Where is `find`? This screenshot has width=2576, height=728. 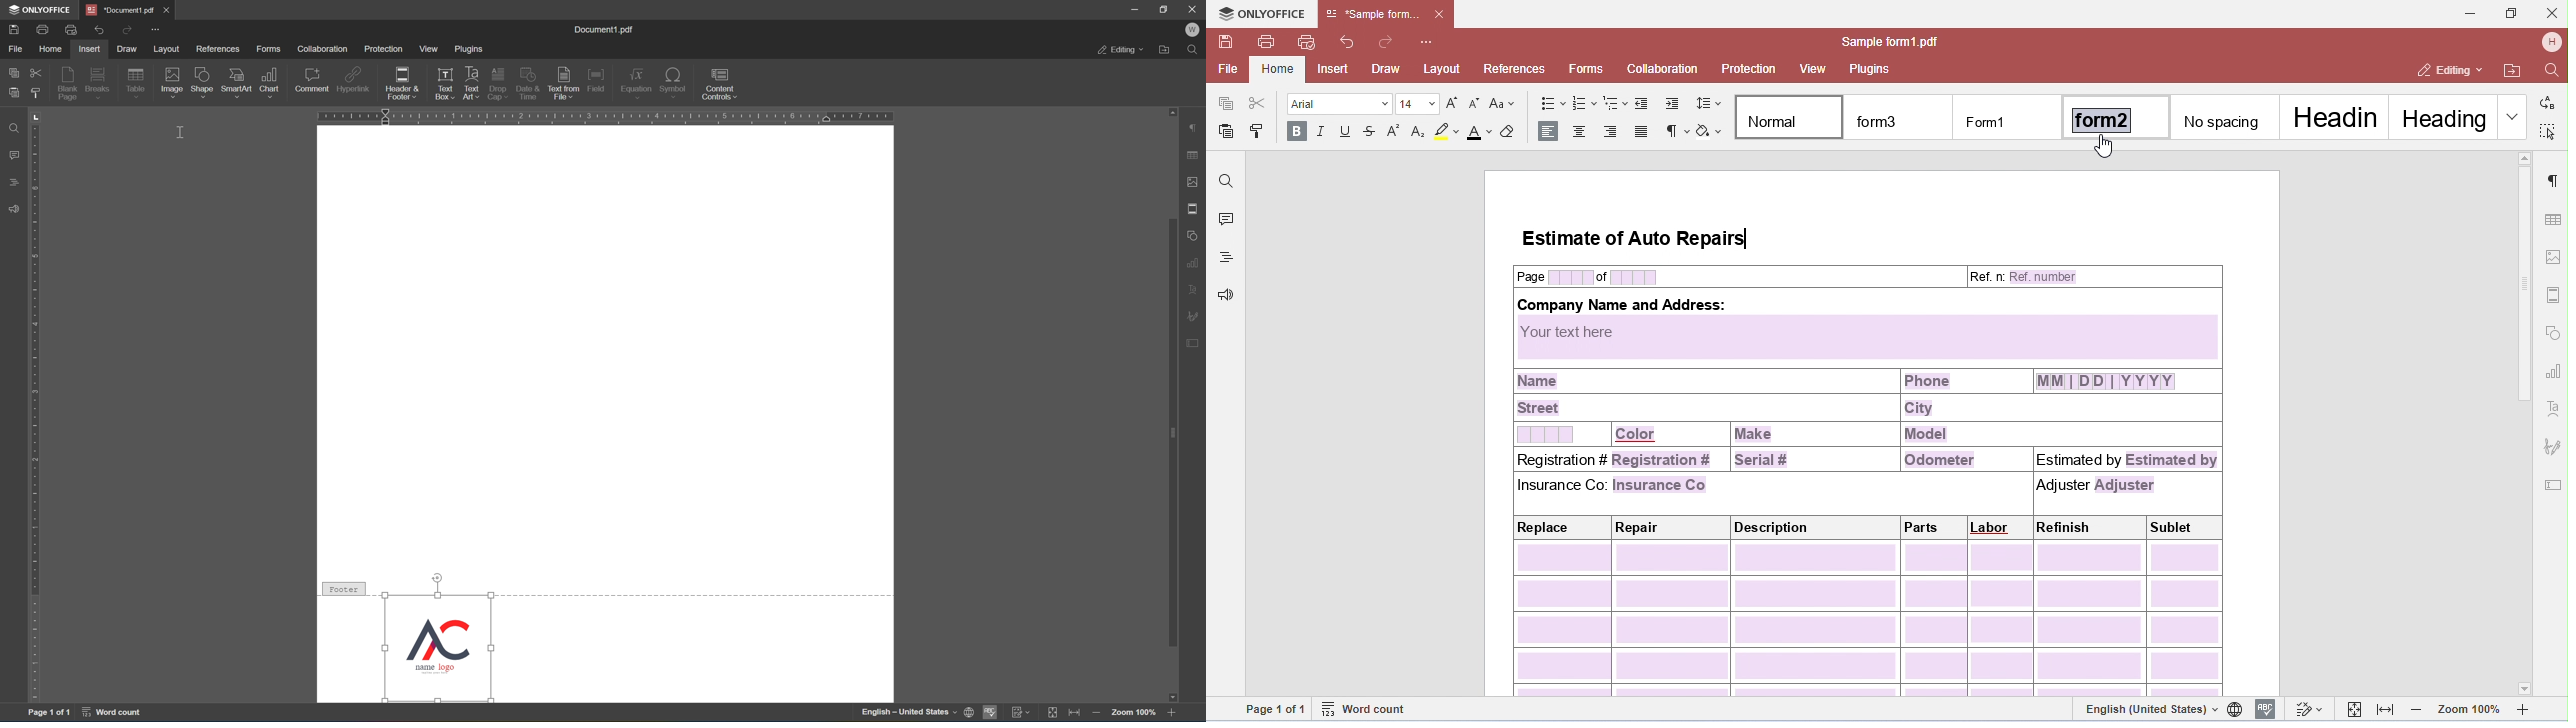 find is located at coordinates (15, 127).